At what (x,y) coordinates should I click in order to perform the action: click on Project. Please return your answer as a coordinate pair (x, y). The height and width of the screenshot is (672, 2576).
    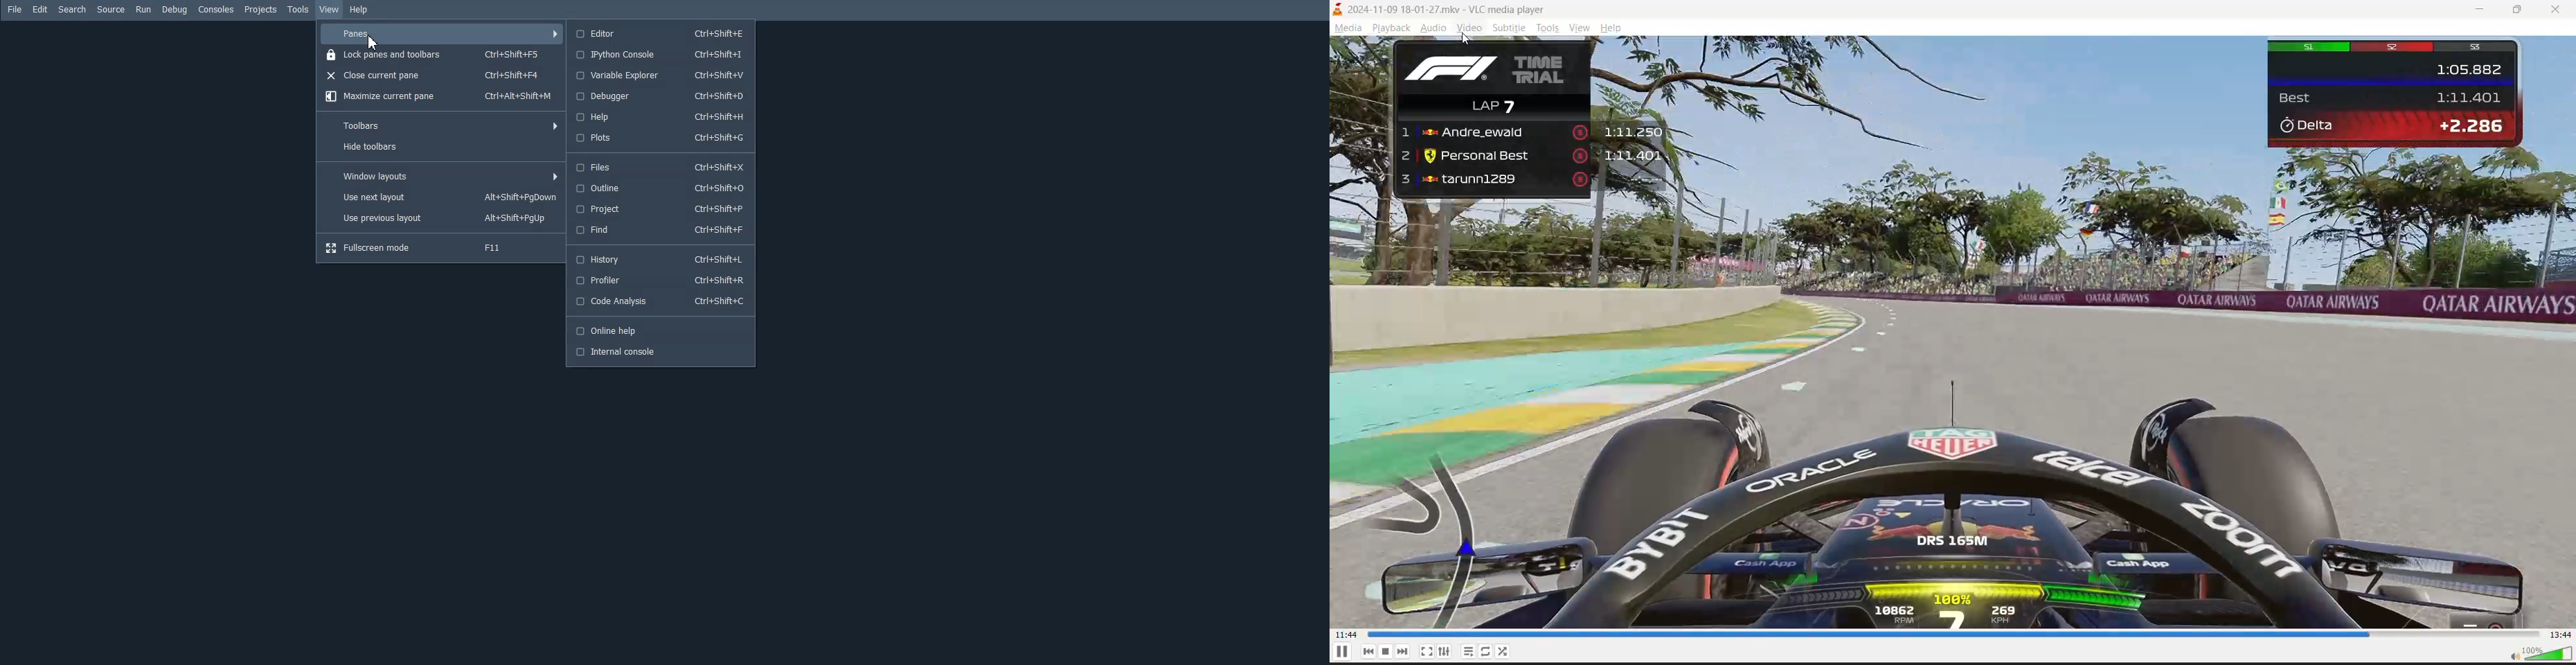
    Looking at the image, I should click on (658, 209).